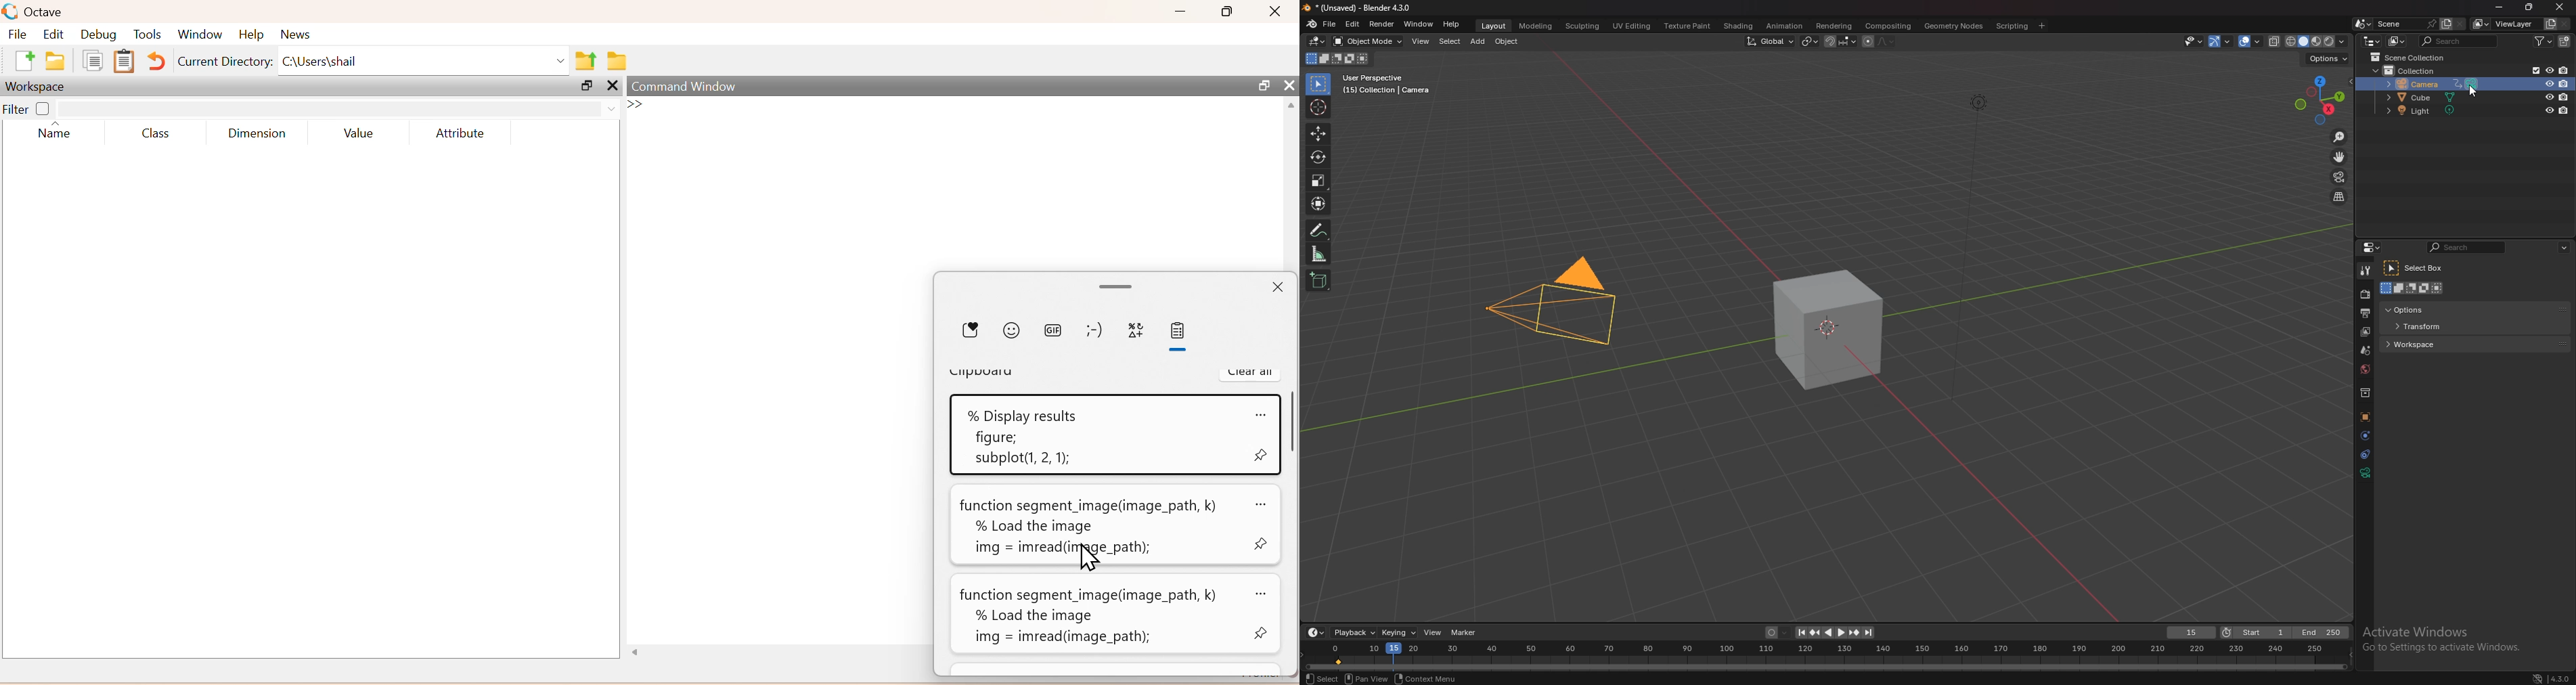 This screenshot has width=2576, height=700. I want to click on function segment_image(image_path, k) ao% Load the imageimg = imread(infege_path); , so click(1115, 525).